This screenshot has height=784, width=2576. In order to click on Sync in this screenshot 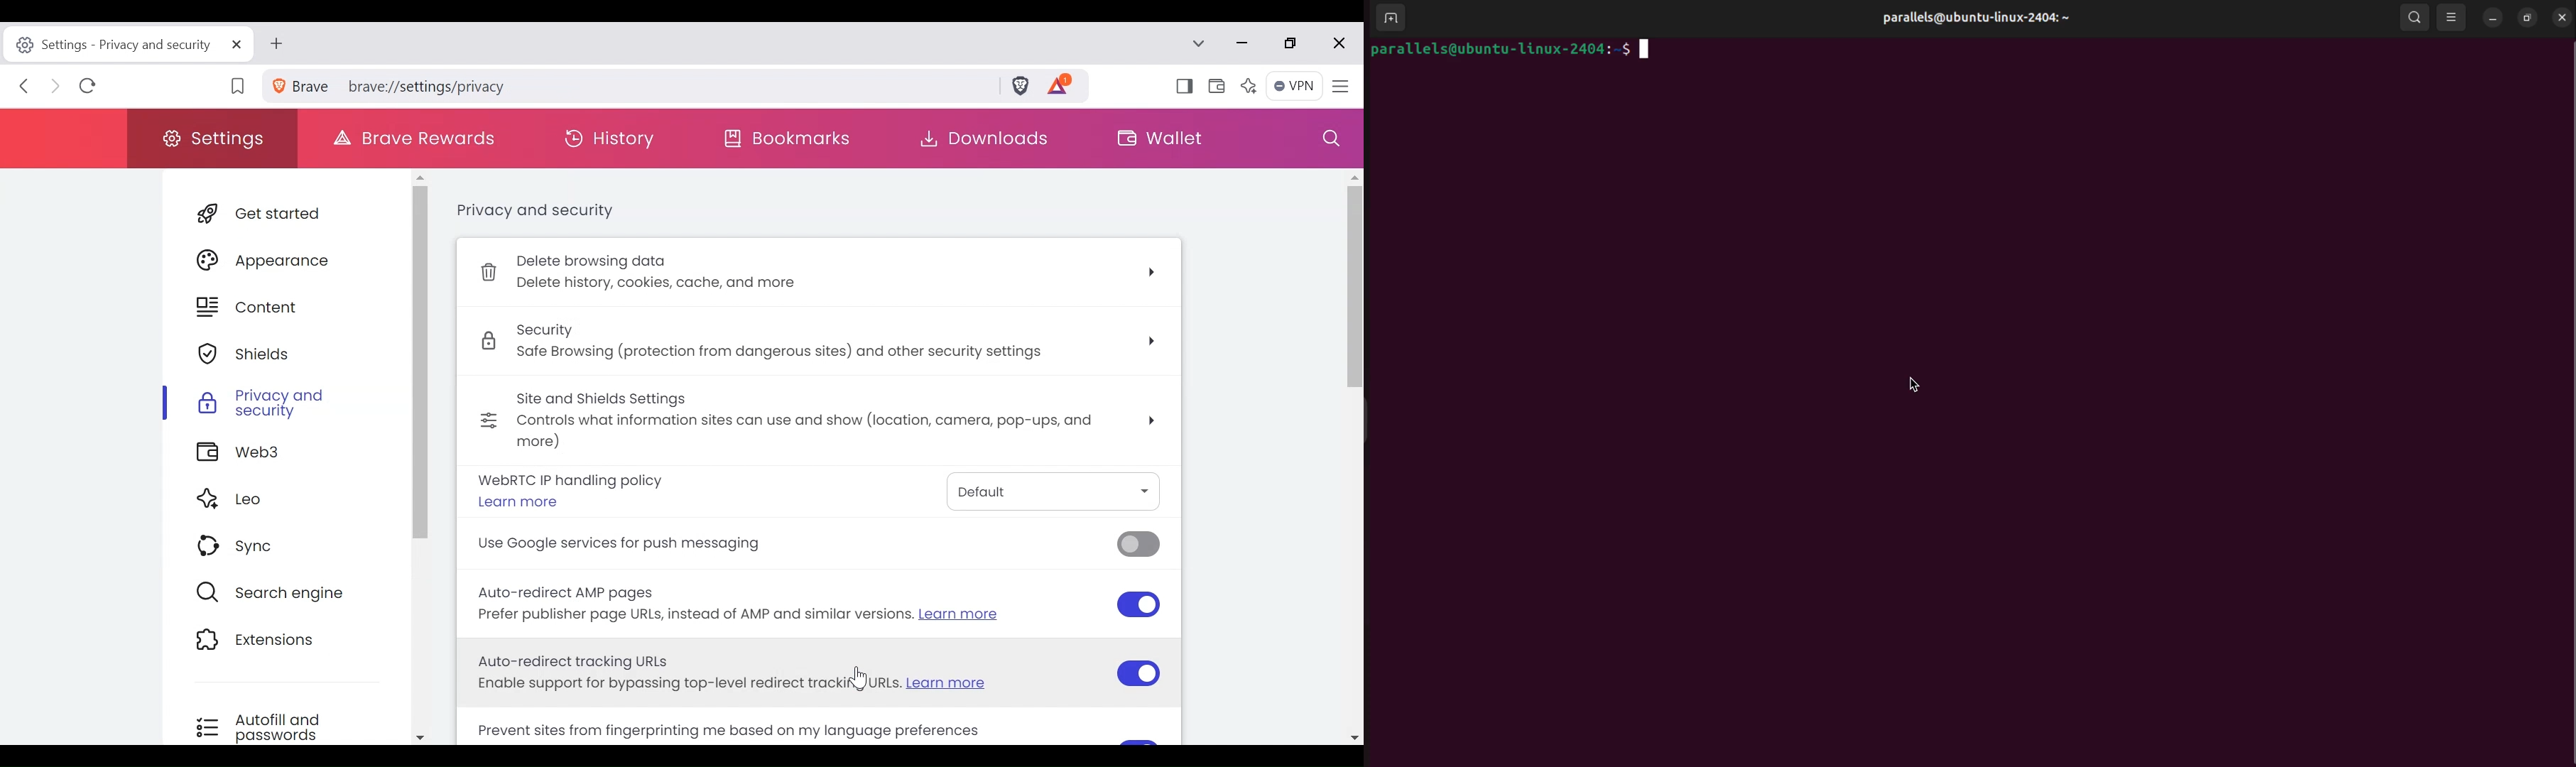, I will do `click(281, 548)`.